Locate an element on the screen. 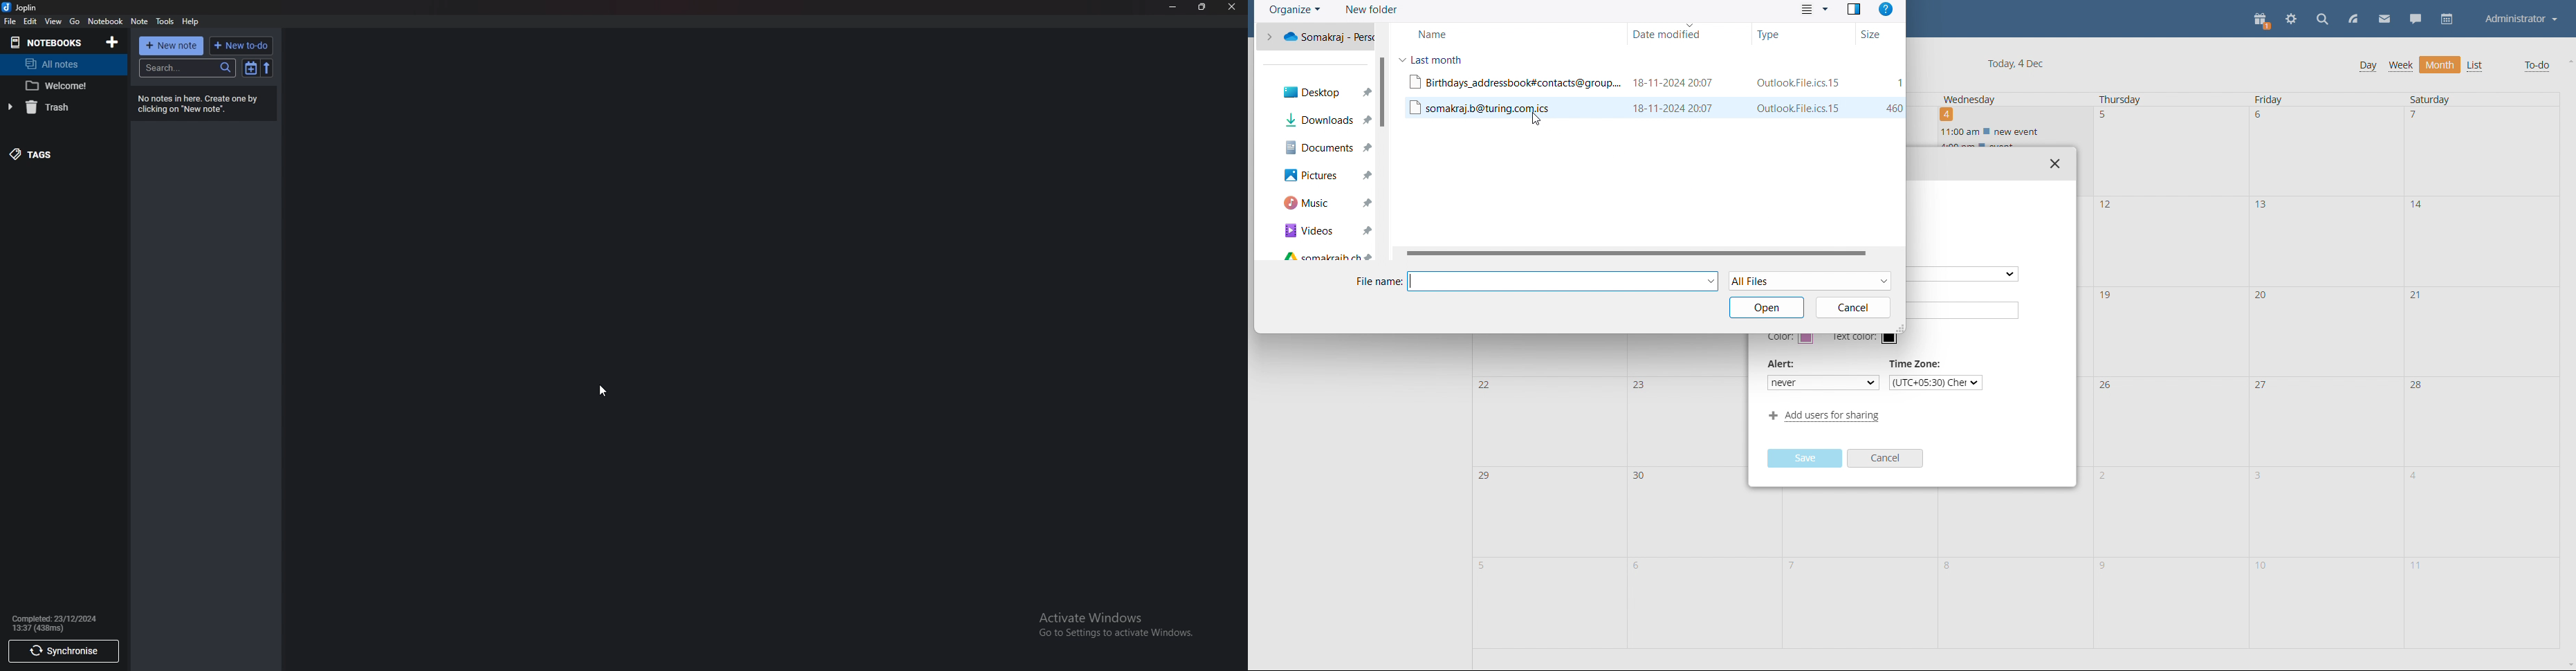  file is located at coordinates (10, 23).